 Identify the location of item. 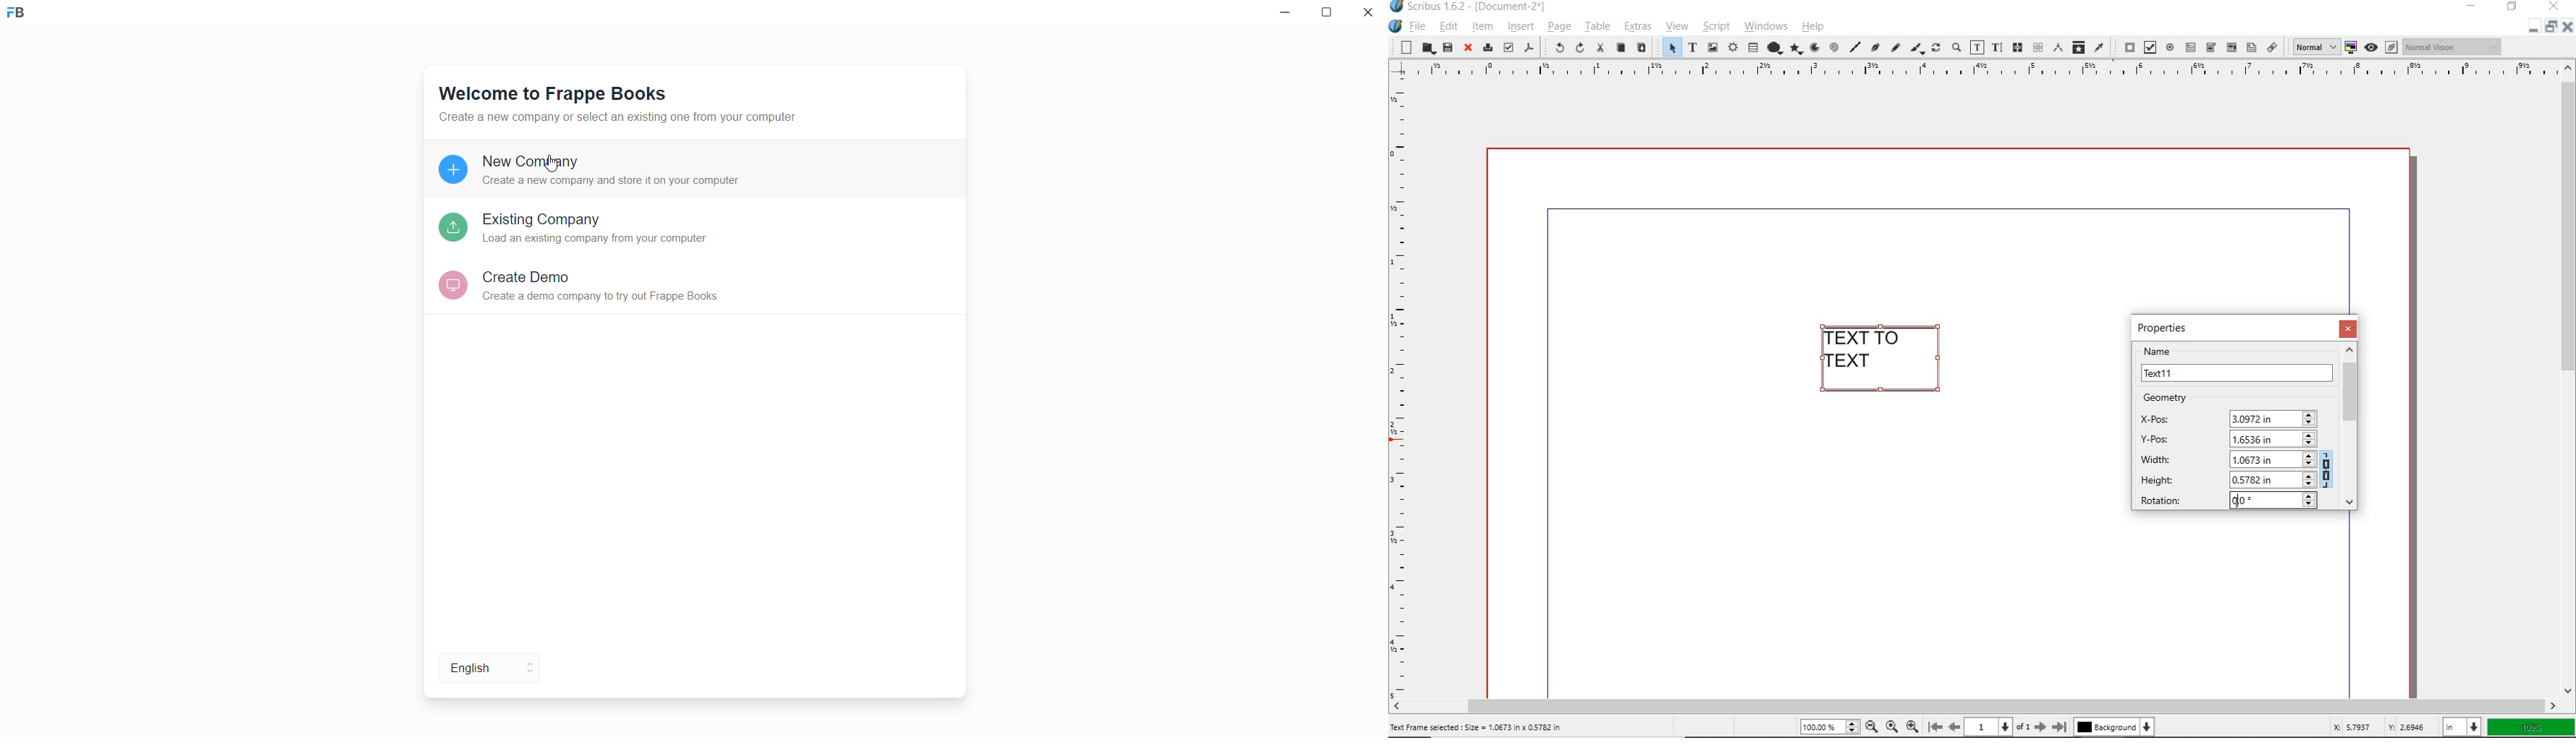
(1481, 27).